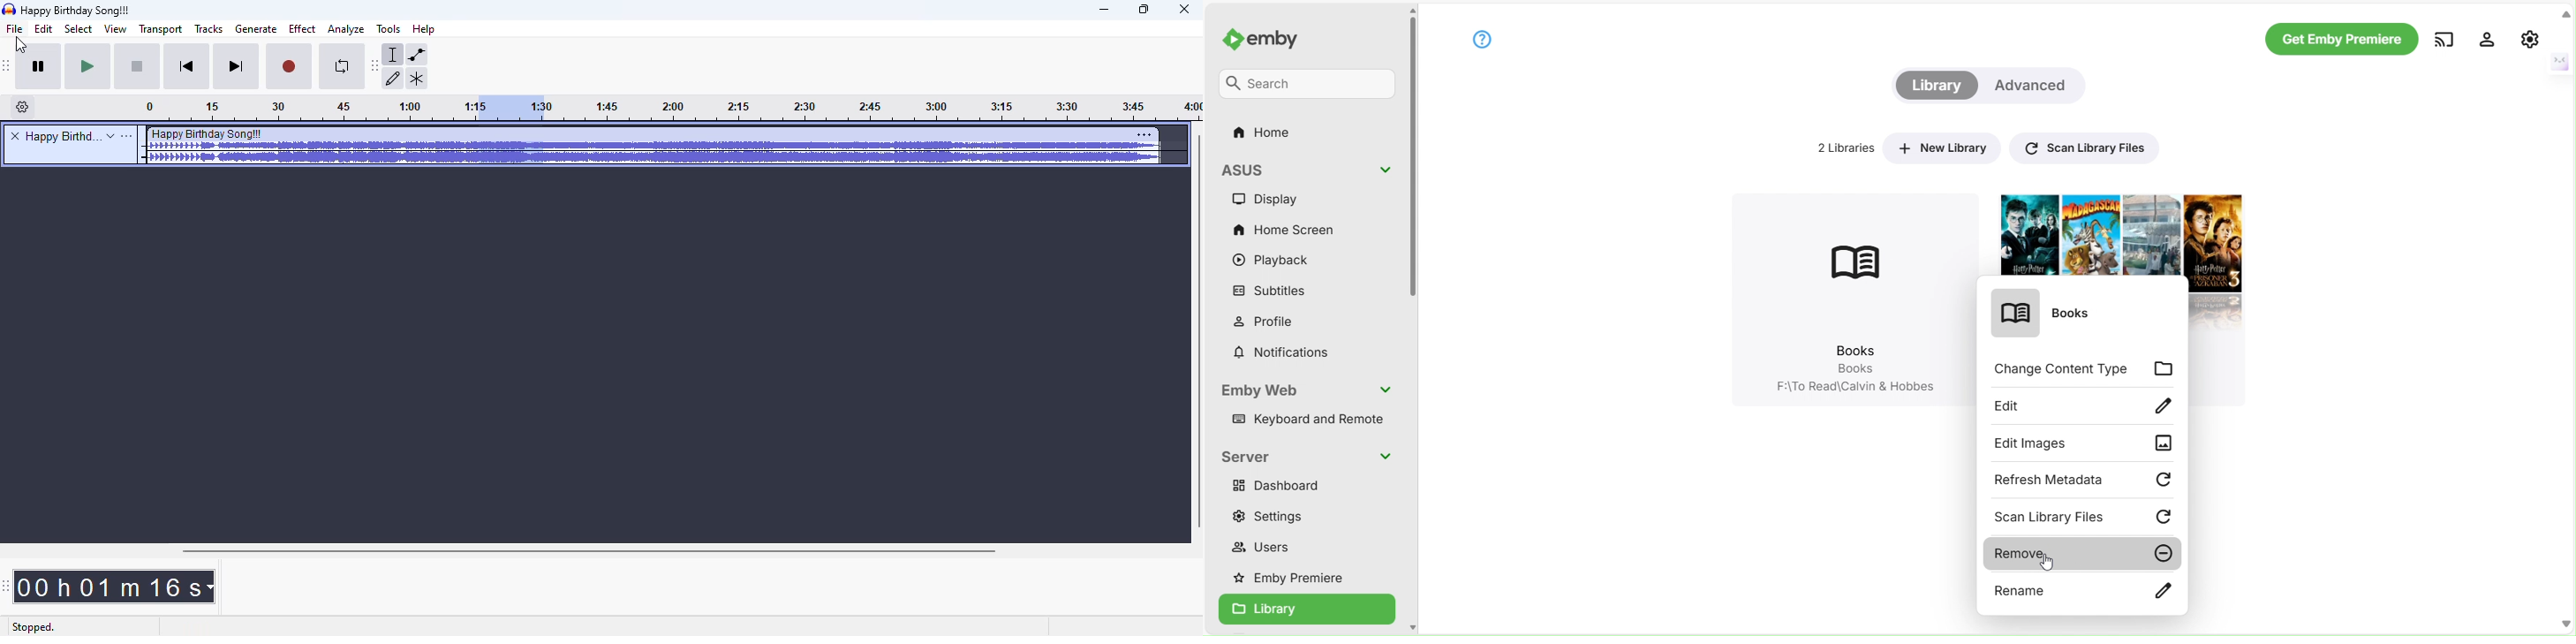 The height and width of the screenshot is (644, 2576). What do you see at coordinates (2558, 60) in the screenshot?
I see `collapse` at bounding box center [2558, 60].